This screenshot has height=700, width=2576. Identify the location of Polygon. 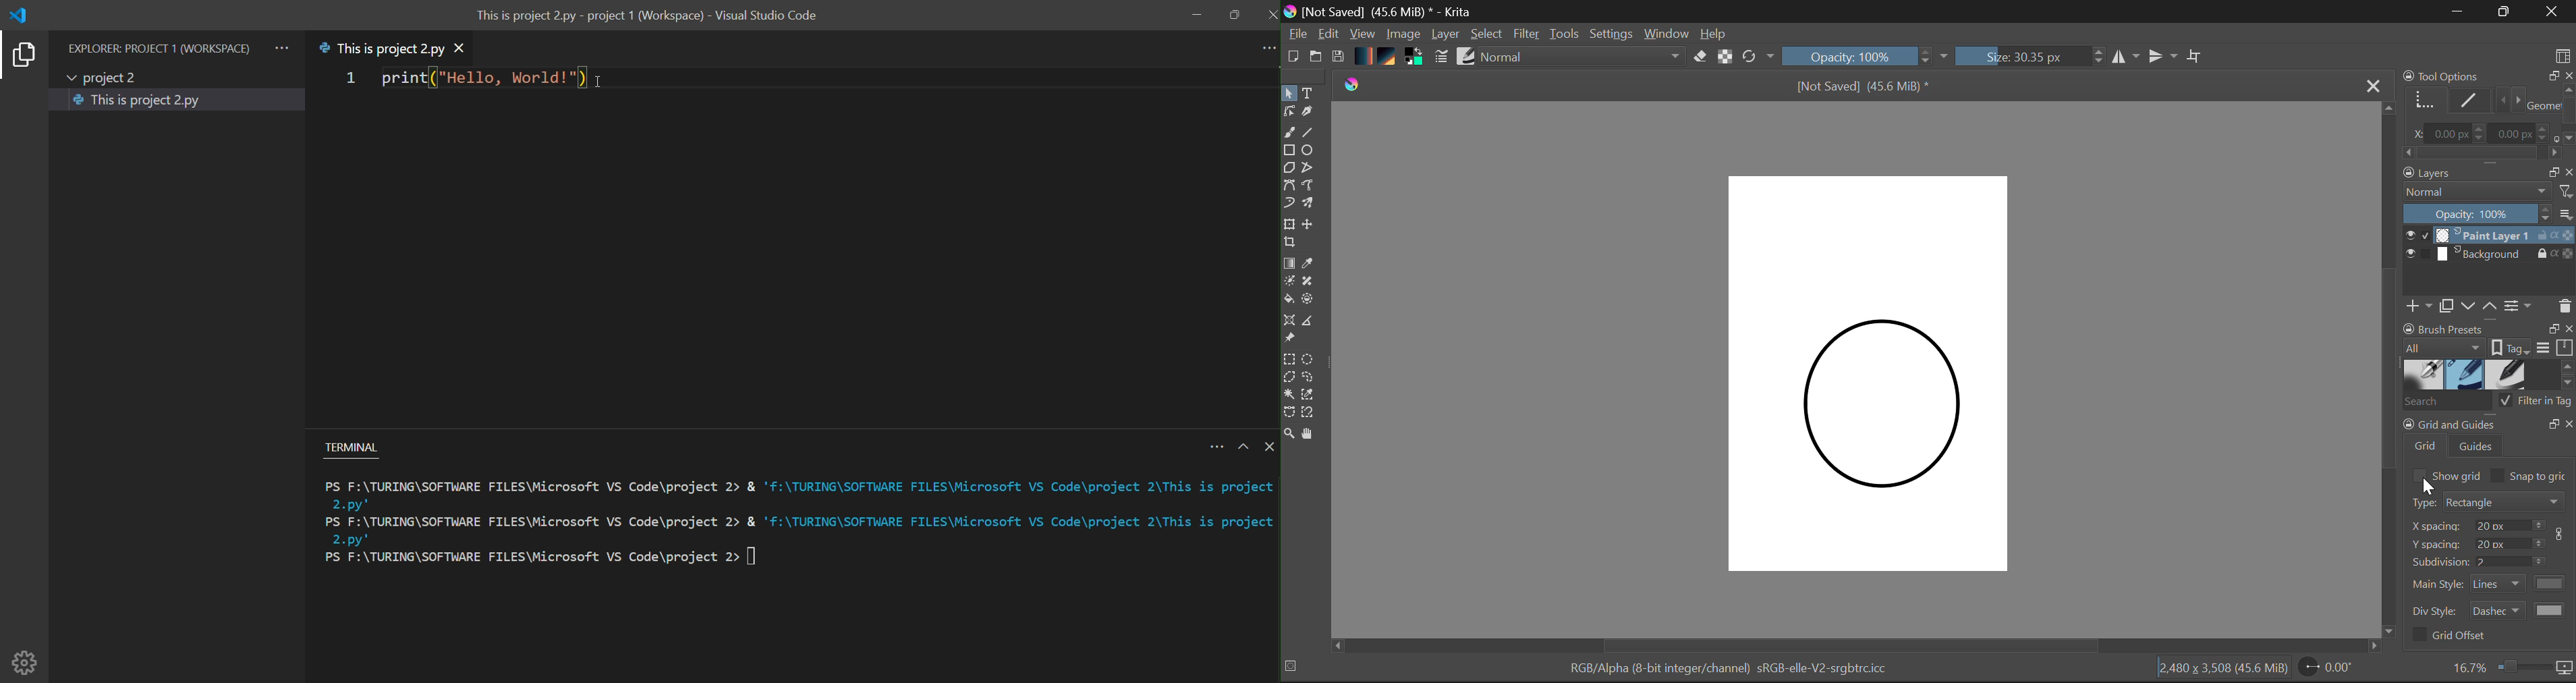
(1289, 169).